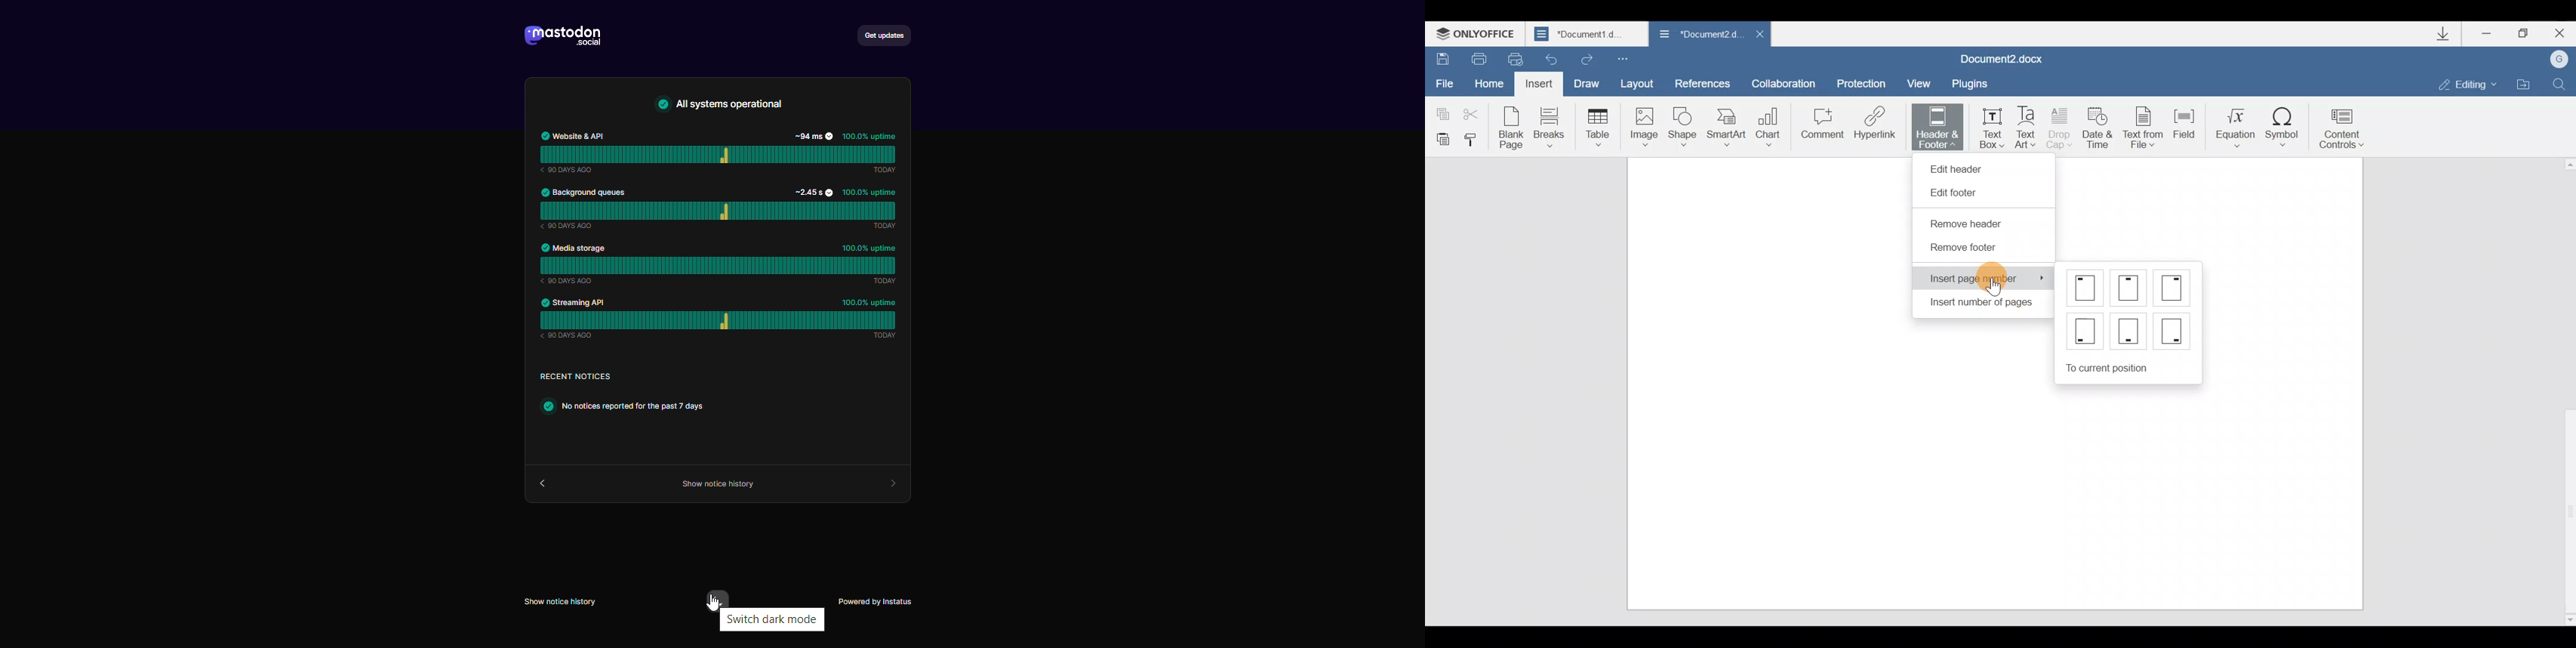 The width and height of the screenshot is (2576, 672). I want to click on Account name, so click(2561, 59).